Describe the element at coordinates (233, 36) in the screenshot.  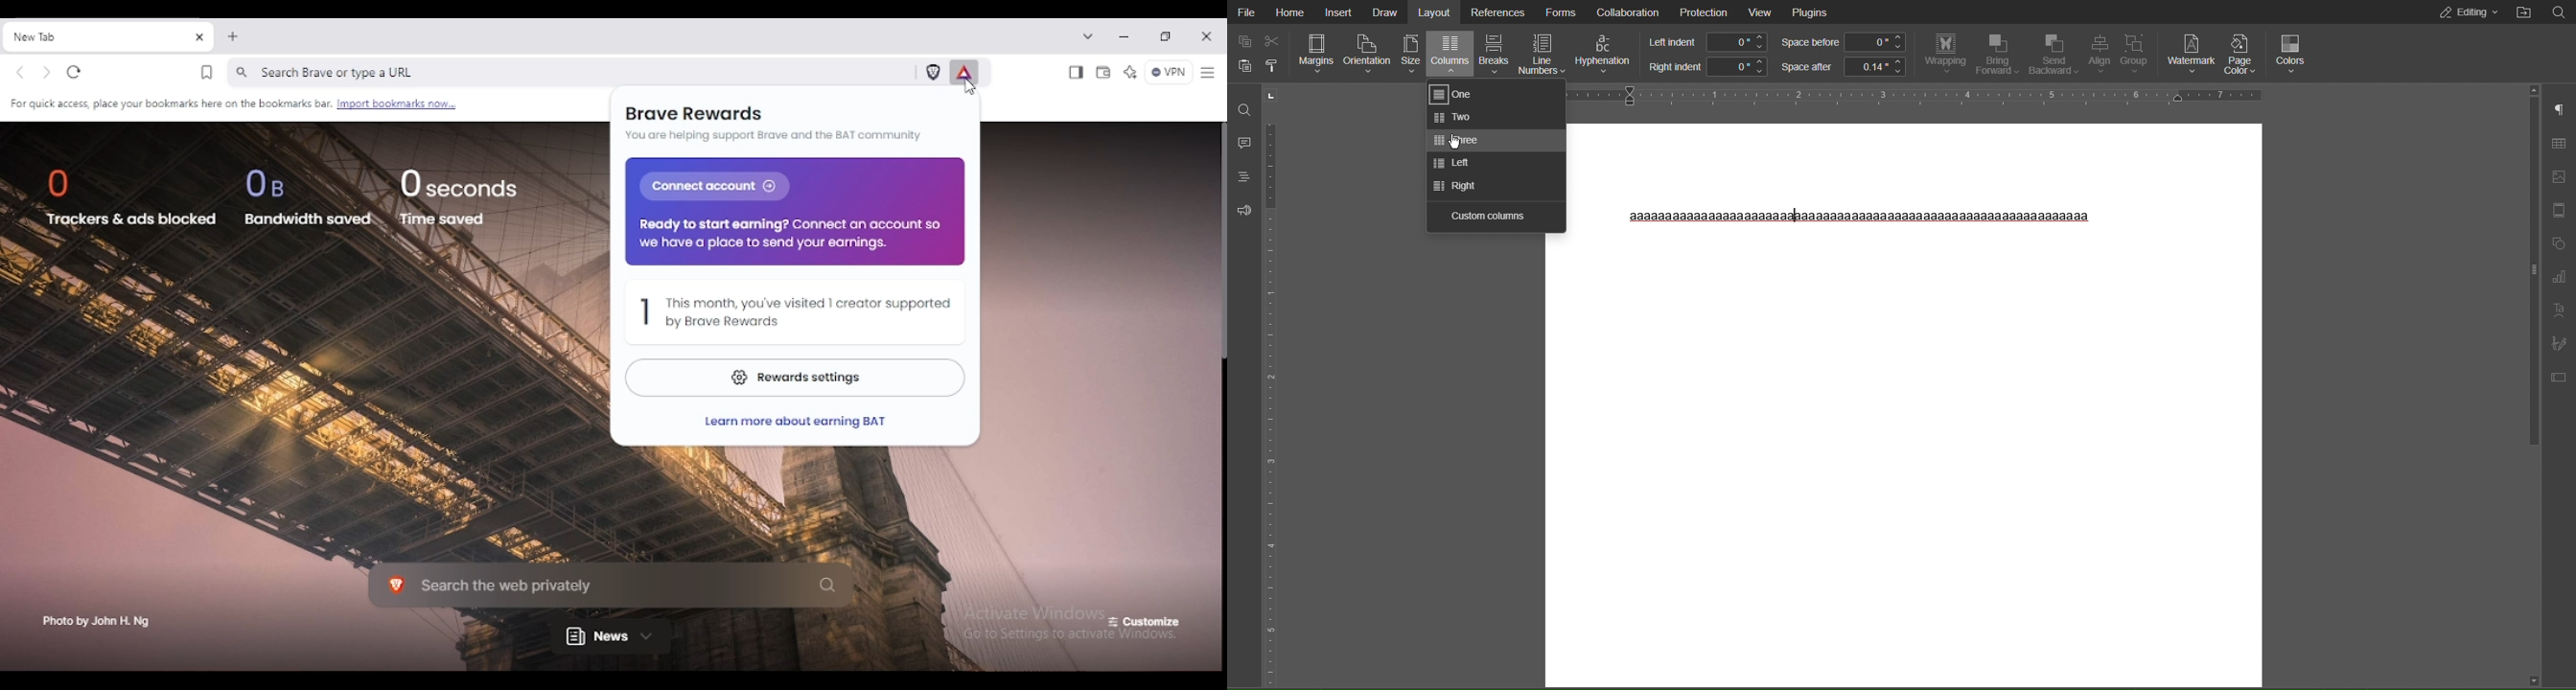
I see `new tab` at that location.